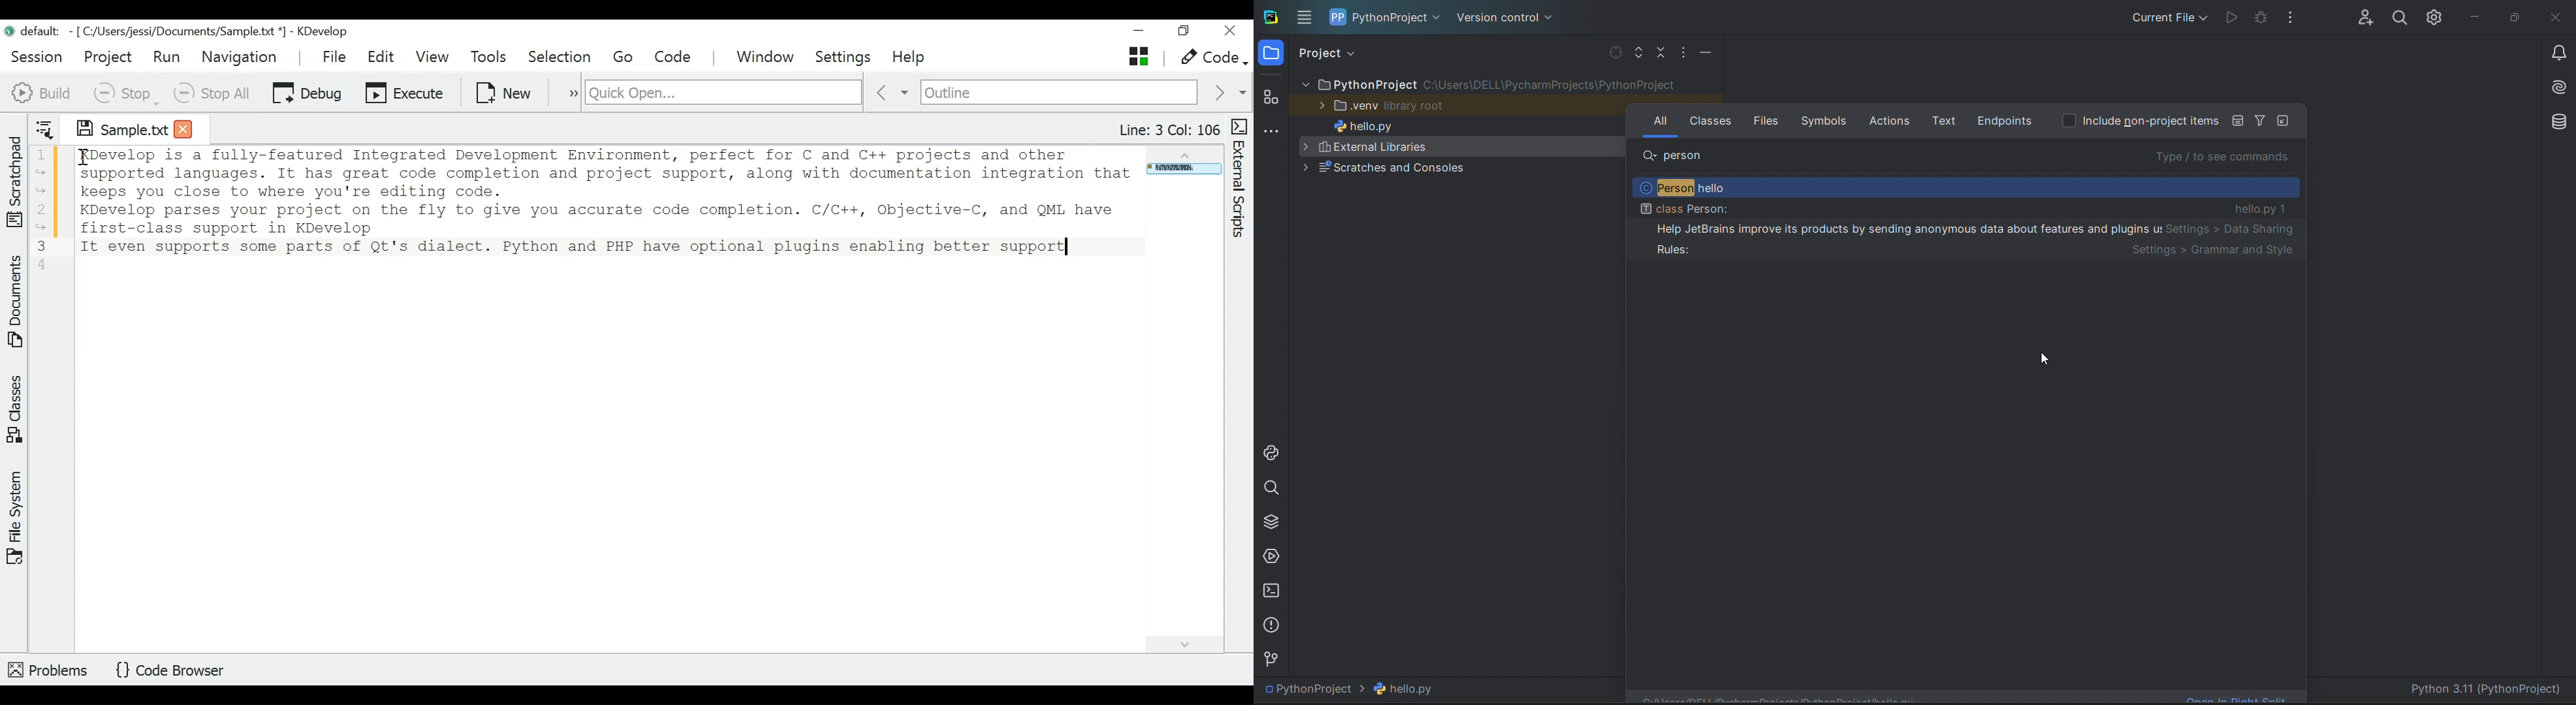 The height and width of the screenshot is (728, 2576). Describe the element at coordinates (1616, 52) in the screenshot. I see `select file` at that location.